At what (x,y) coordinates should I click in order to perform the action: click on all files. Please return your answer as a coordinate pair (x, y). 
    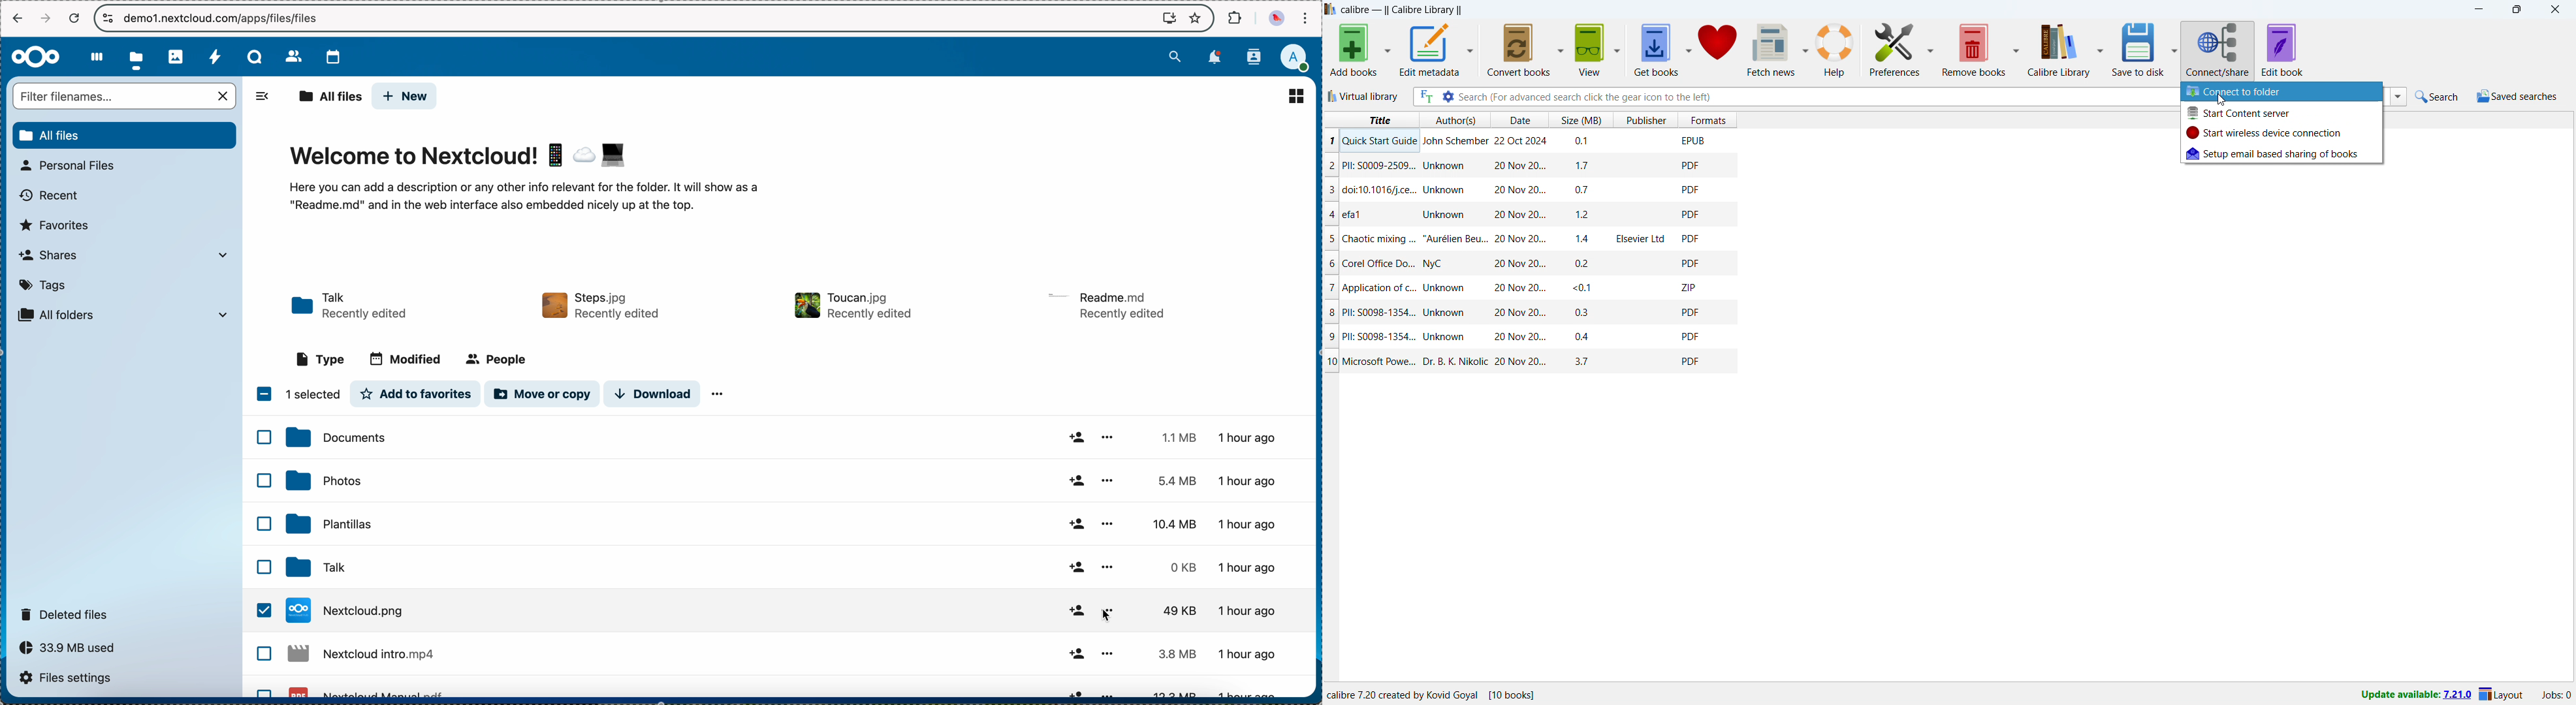
    Looking at the image, I should click on (124, 135).